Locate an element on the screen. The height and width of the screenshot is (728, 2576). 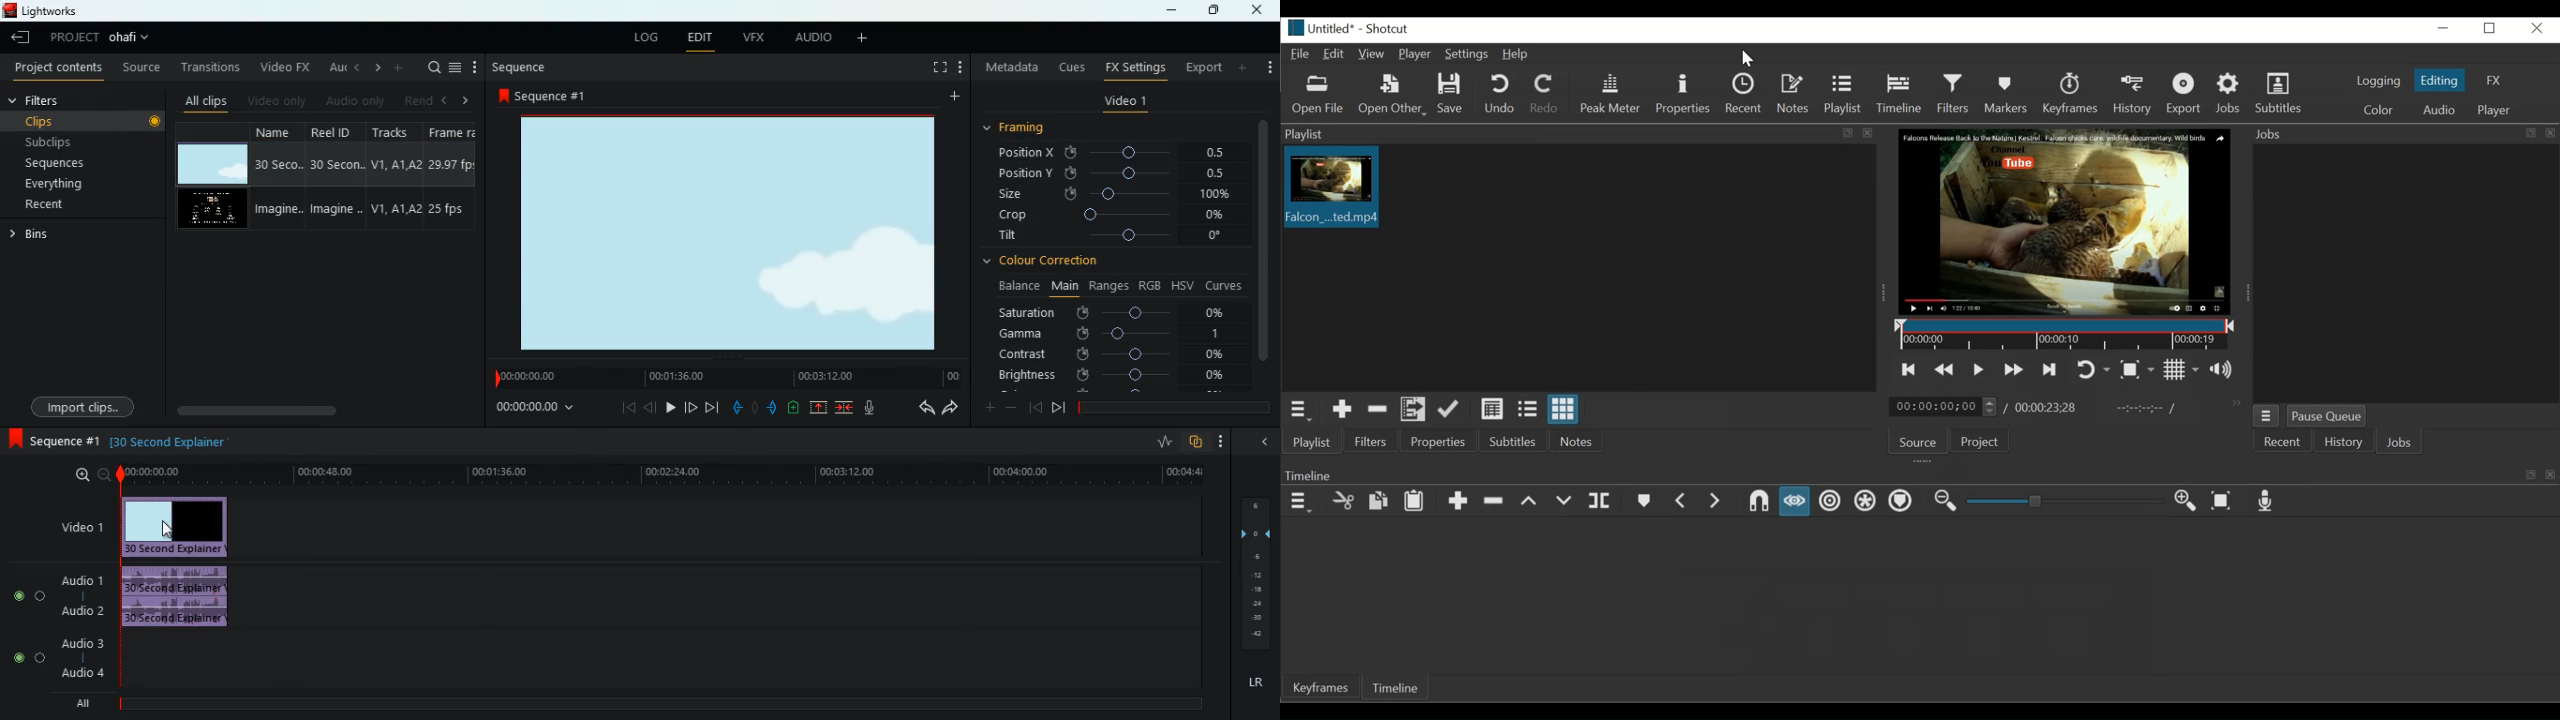
audio 1 is located at coordinates (84, 580).